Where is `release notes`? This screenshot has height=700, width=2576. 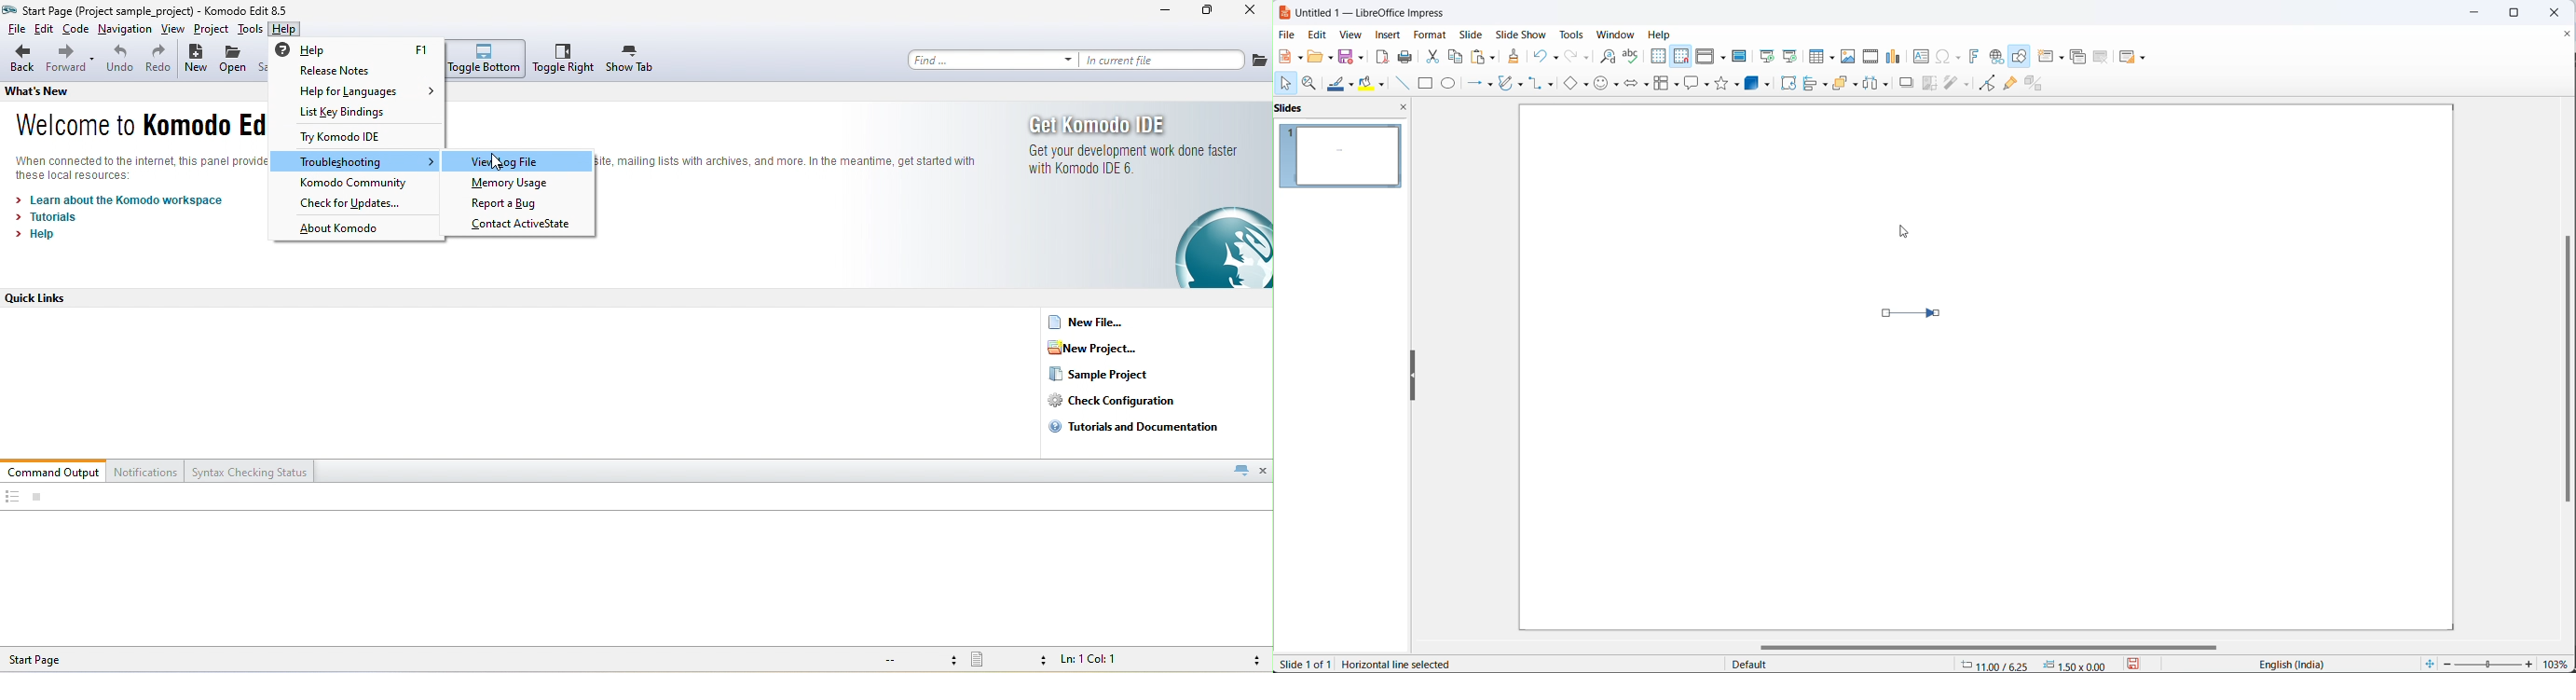
release notes is located at coordinates (357, 72).